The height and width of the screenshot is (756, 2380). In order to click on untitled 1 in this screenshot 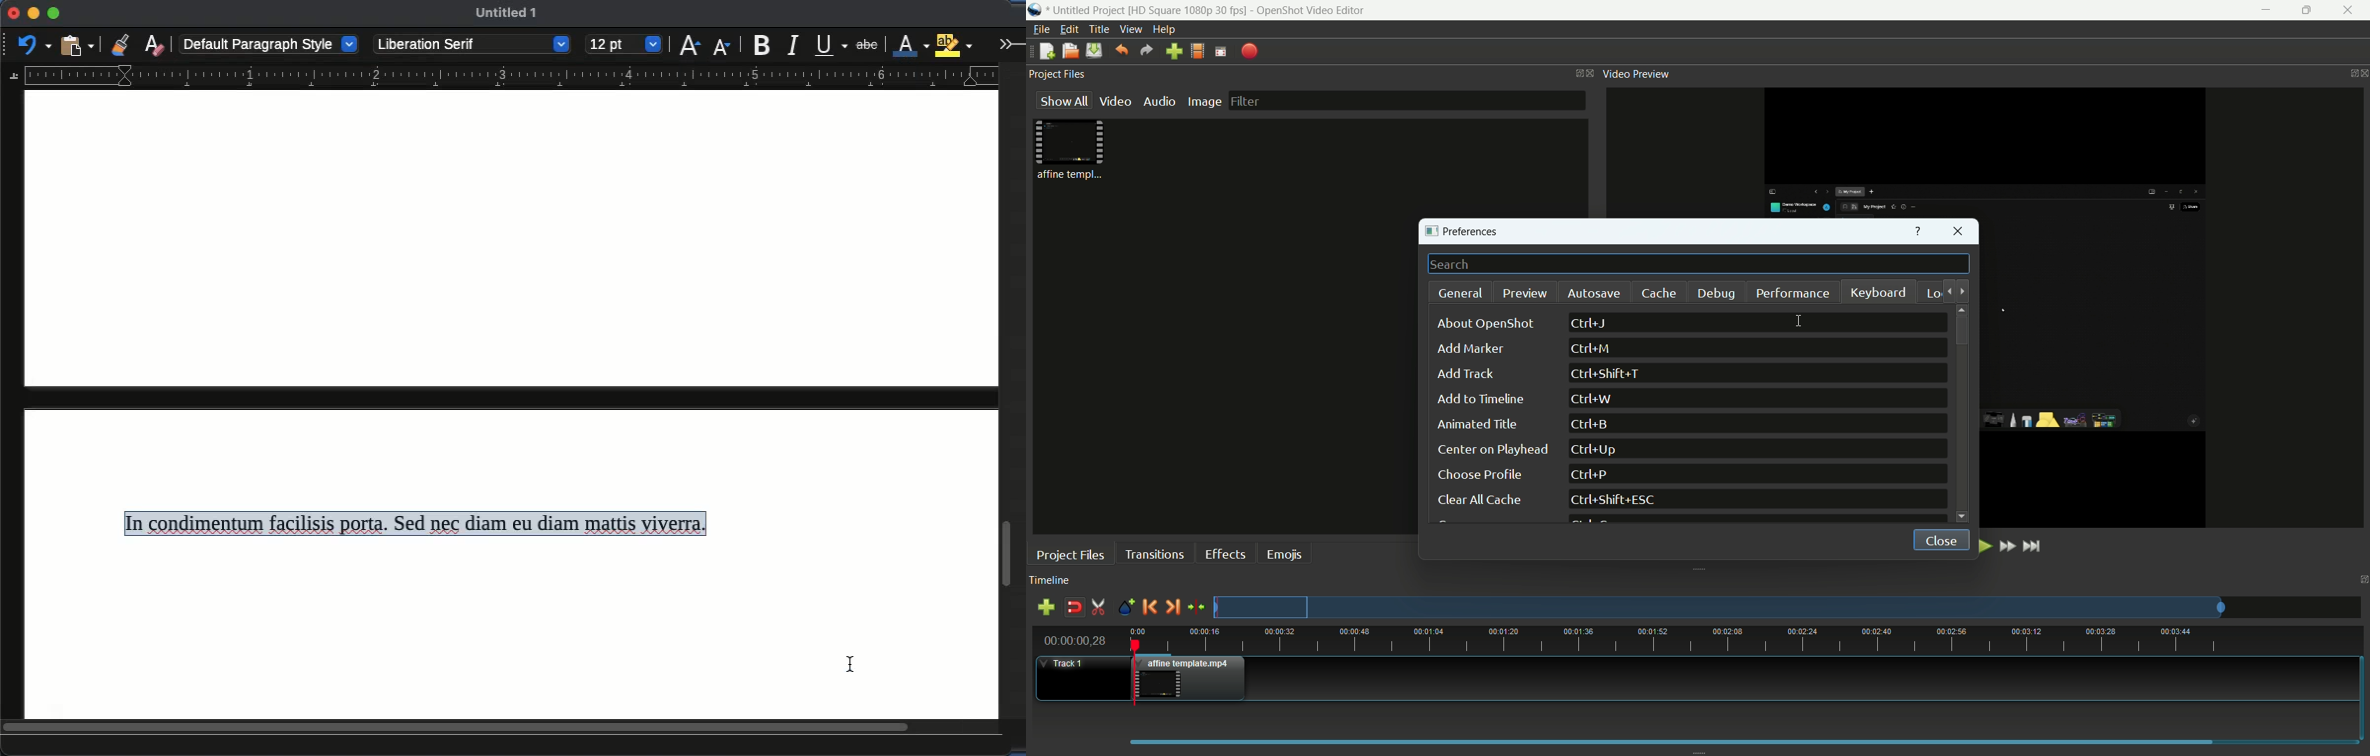, I will do `click(506, 12)`.